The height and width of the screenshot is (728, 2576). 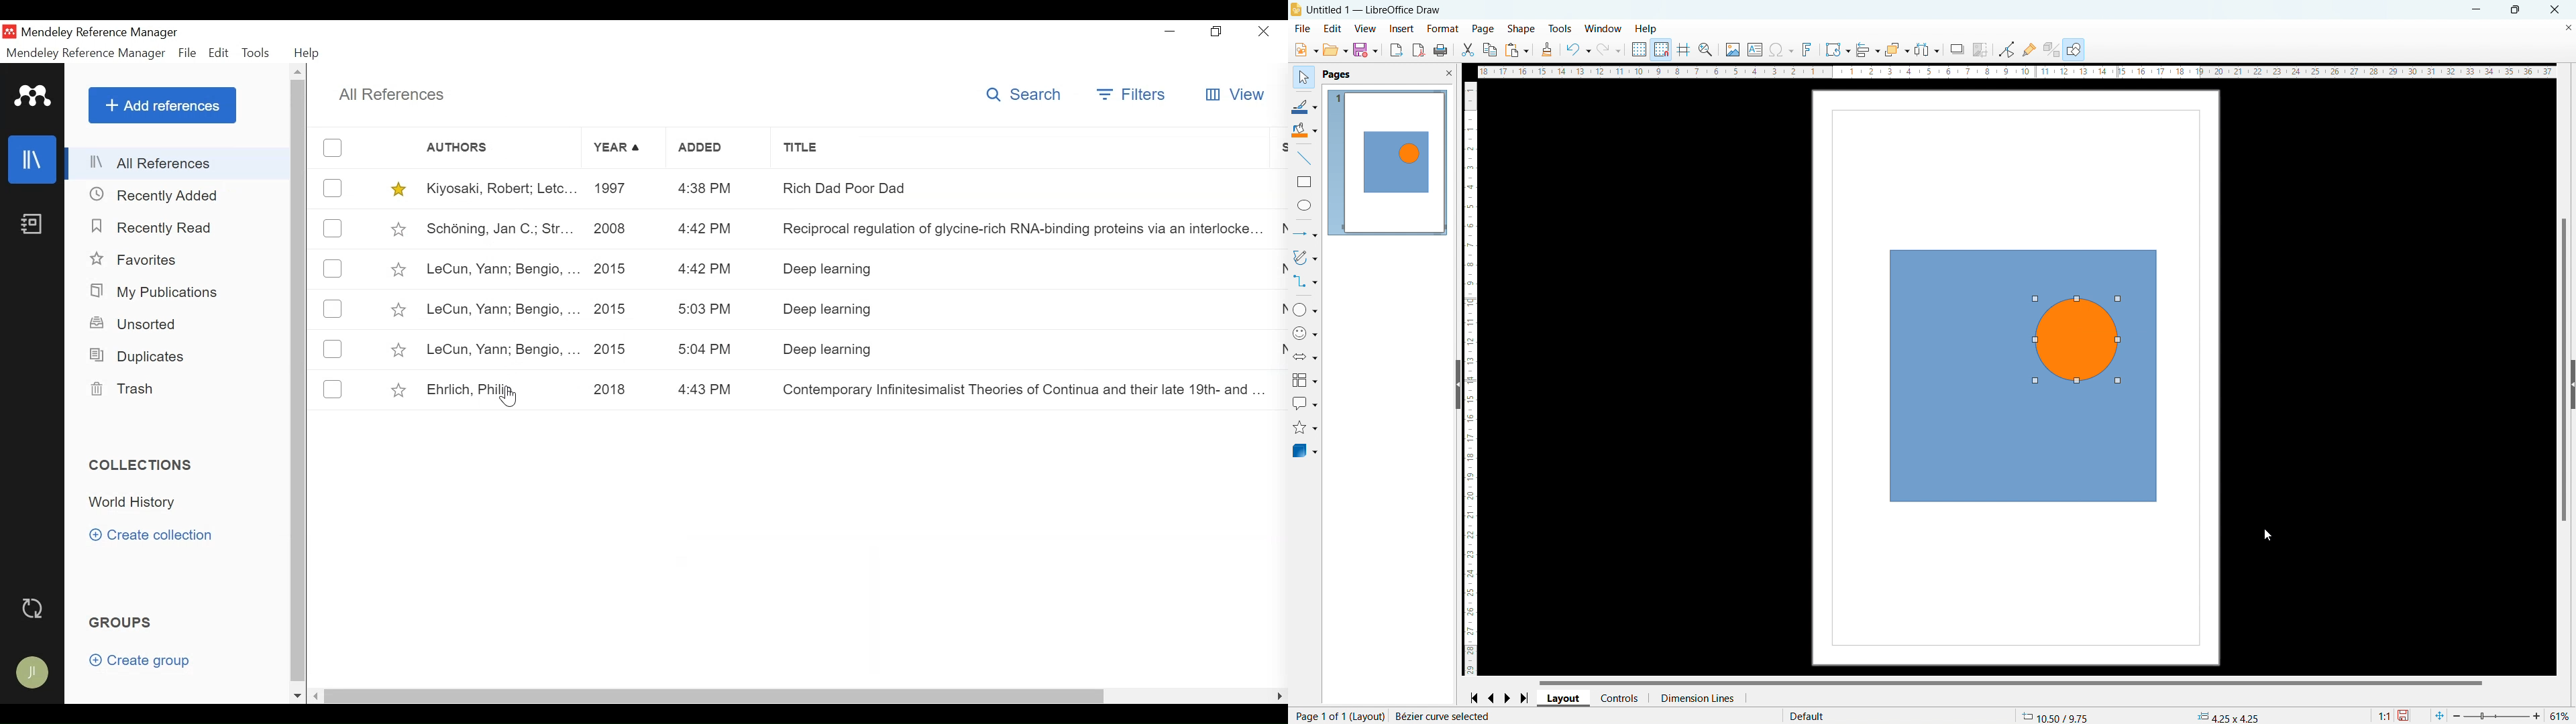 I want to click on rectangle tool, so click(x=1305, y=182).